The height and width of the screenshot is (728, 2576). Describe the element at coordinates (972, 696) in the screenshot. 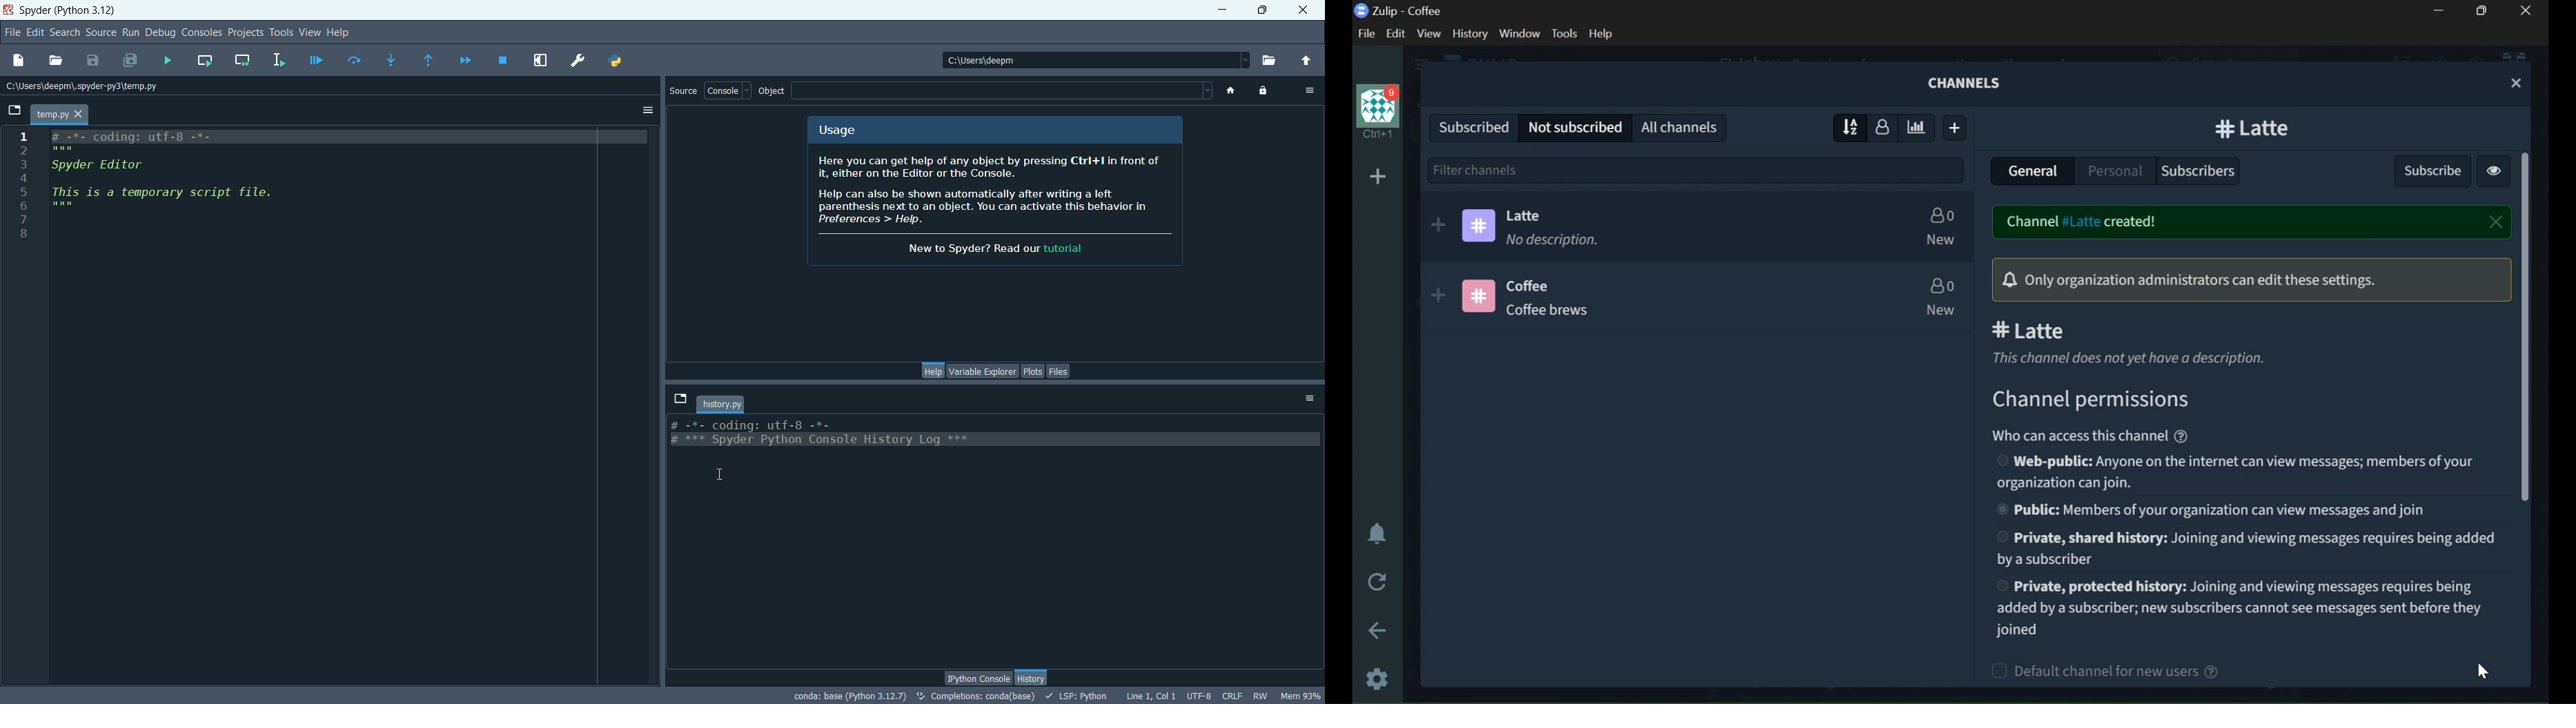

I see `completions:conda` at that location.